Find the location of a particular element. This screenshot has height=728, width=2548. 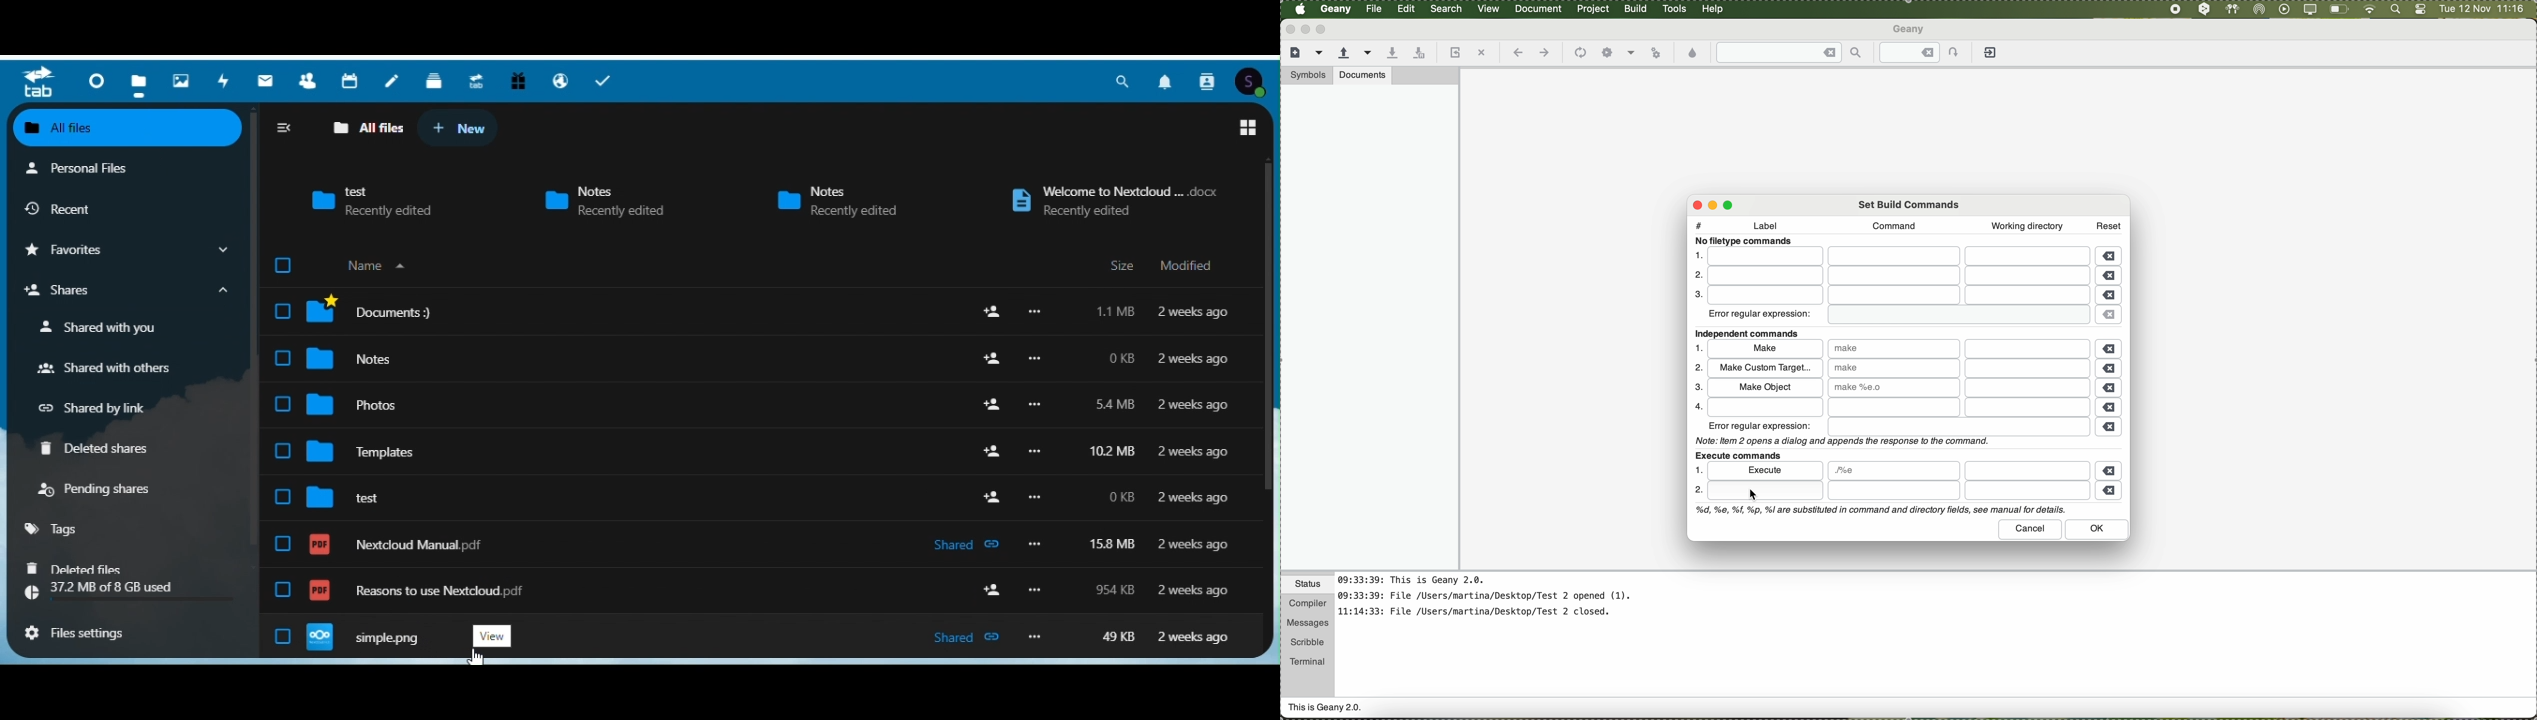

make set is located at coordinates (1893, 387).